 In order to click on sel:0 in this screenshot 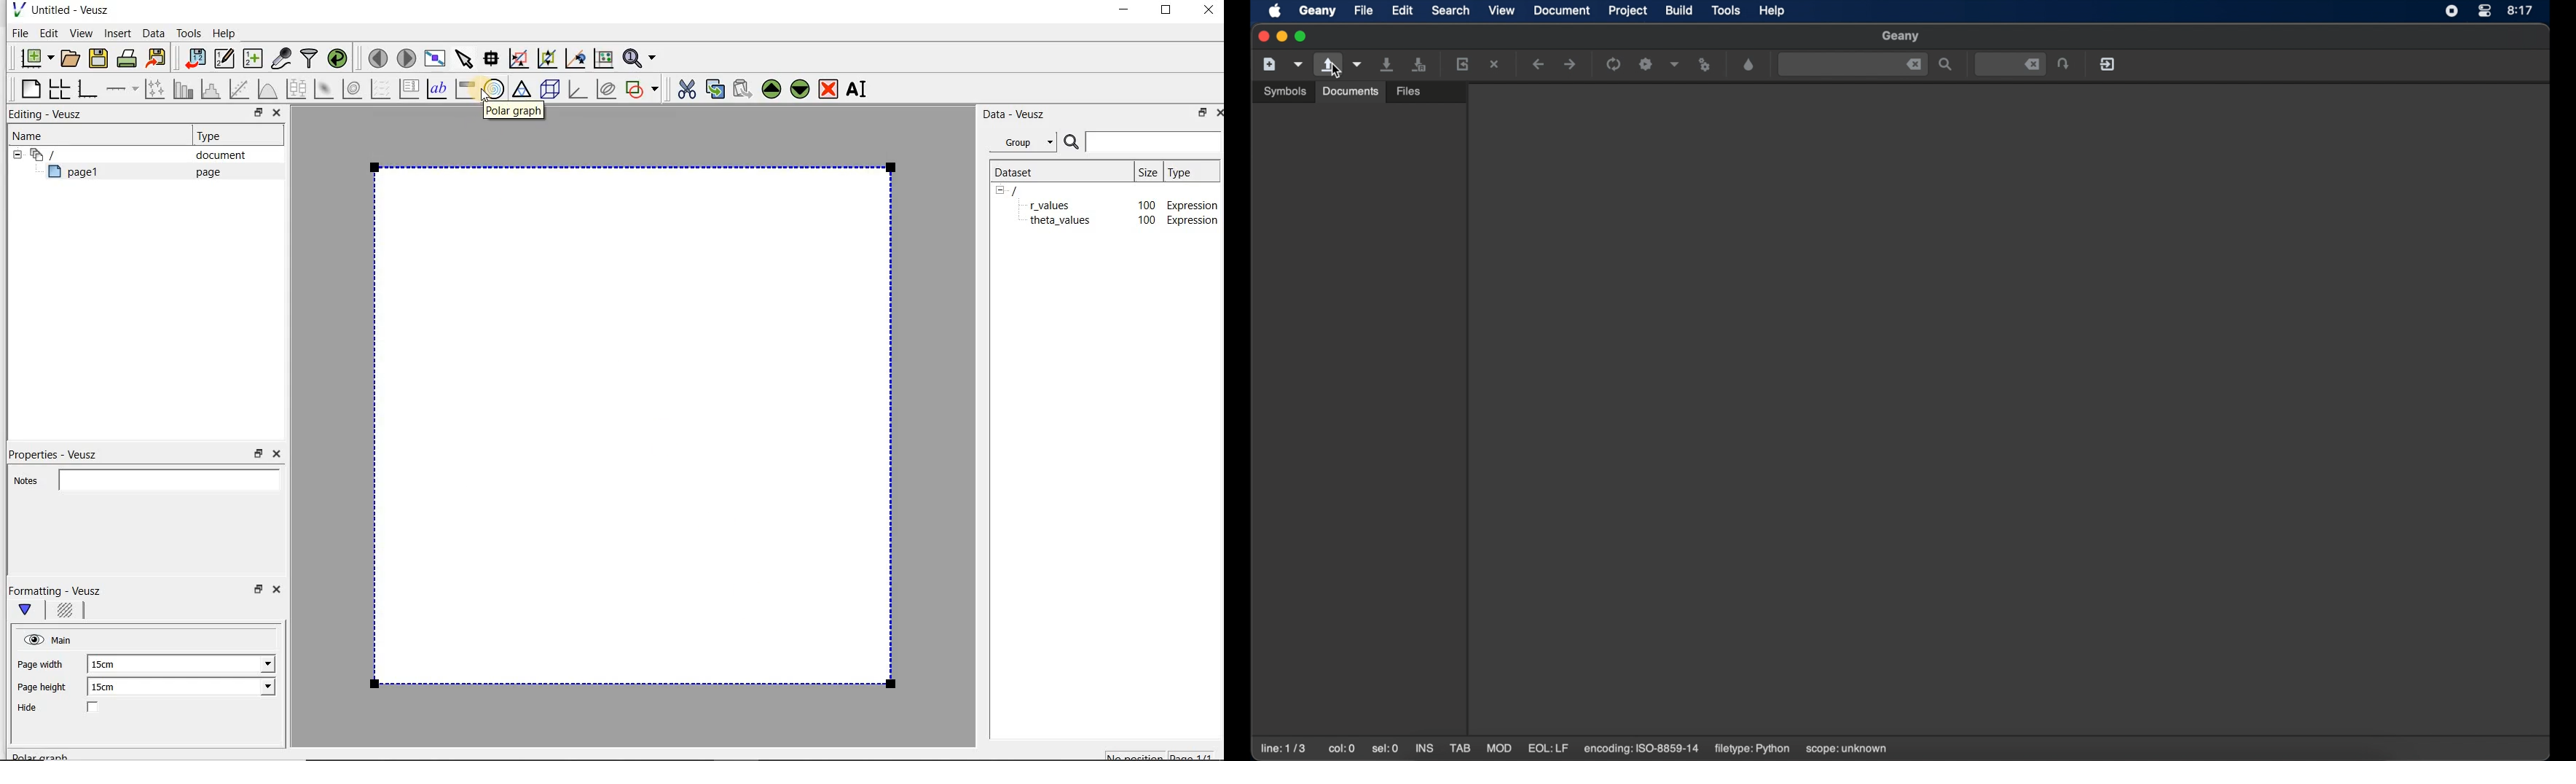, I will do `click(1385, 750)`.